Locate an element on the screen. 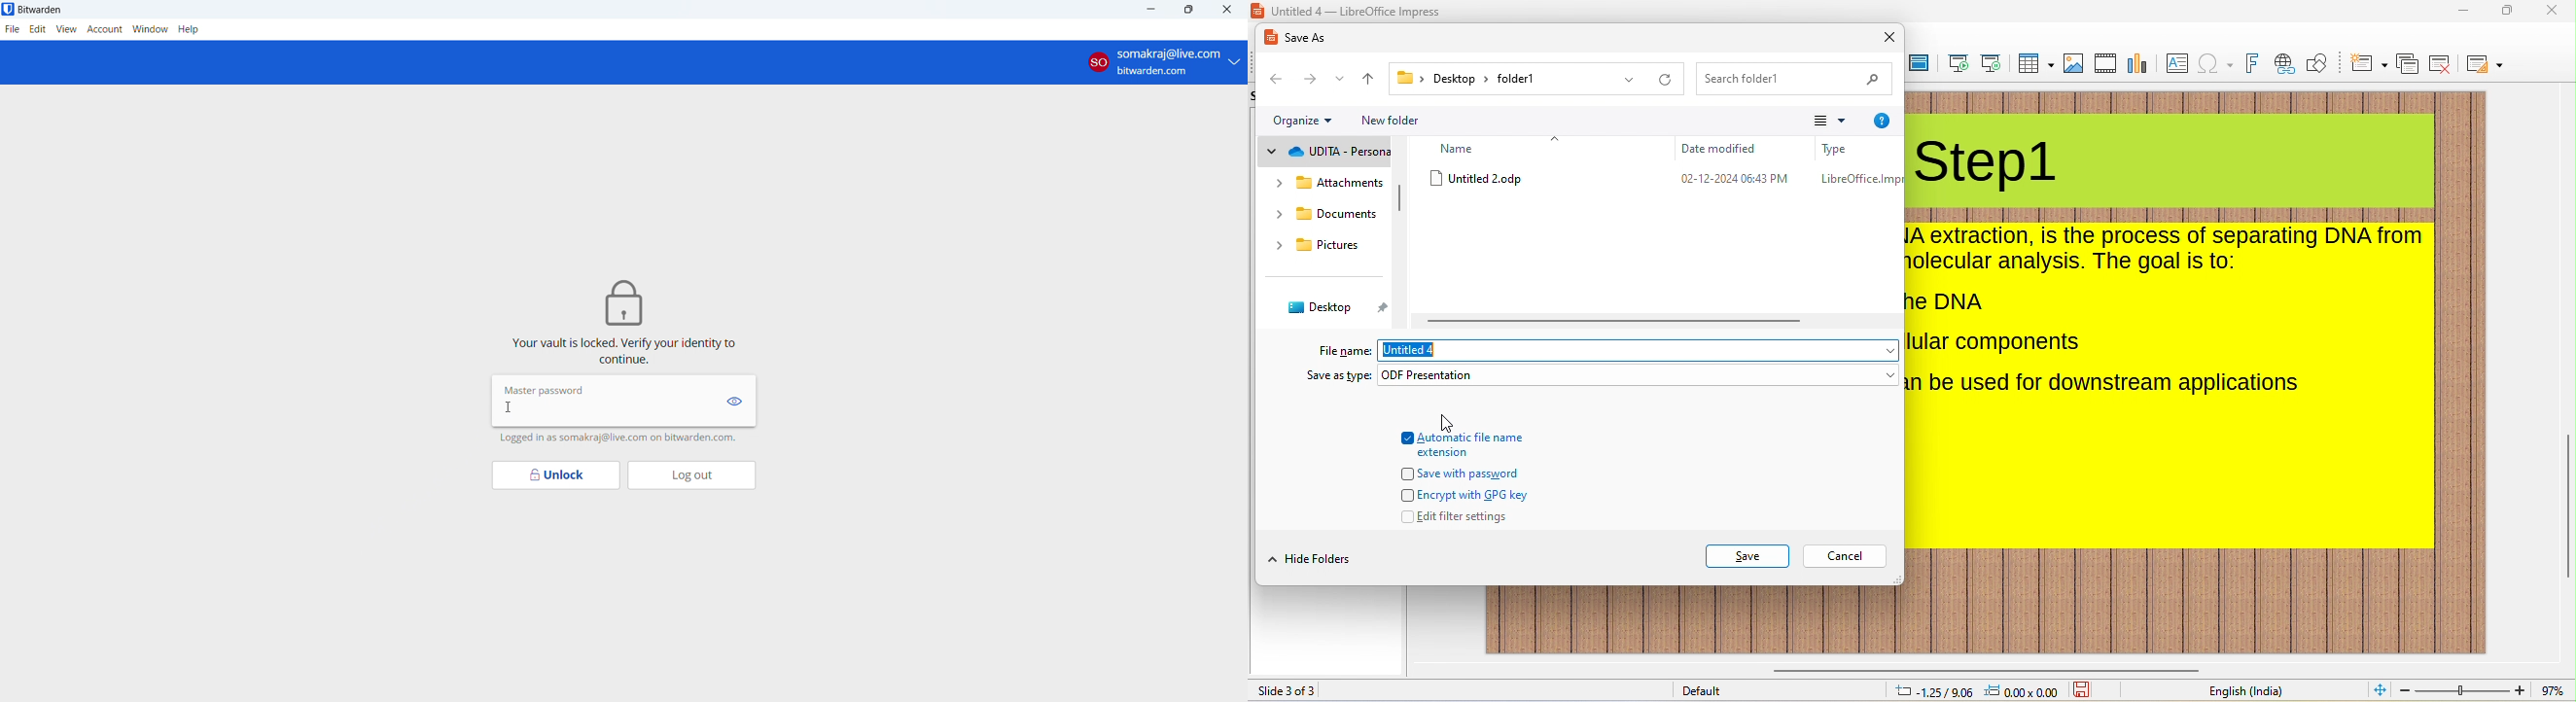 The width and height of the screenshot is (2576, 728). special characters is located at coordinates (2215, 65).